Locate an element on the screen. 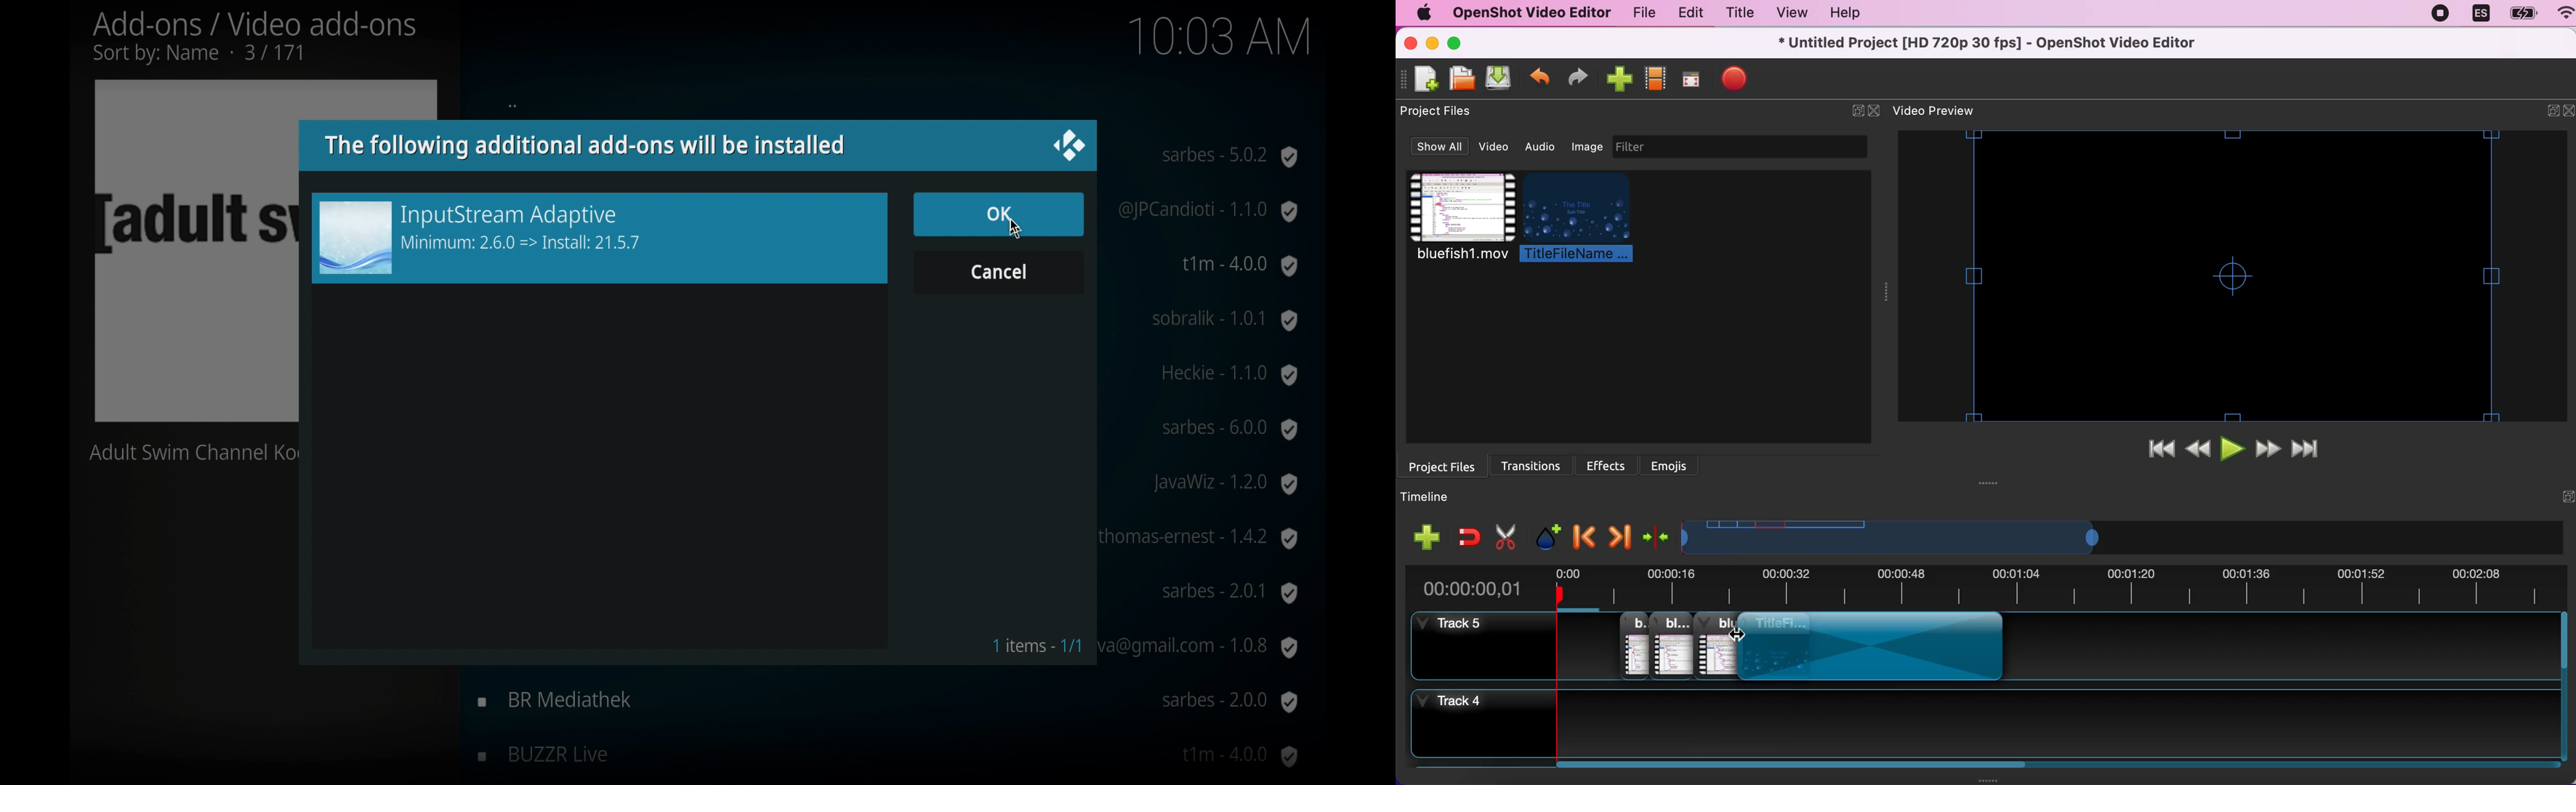 This screenshot has width=2576, height=812. add marker is located at coordinates (1547, 532).